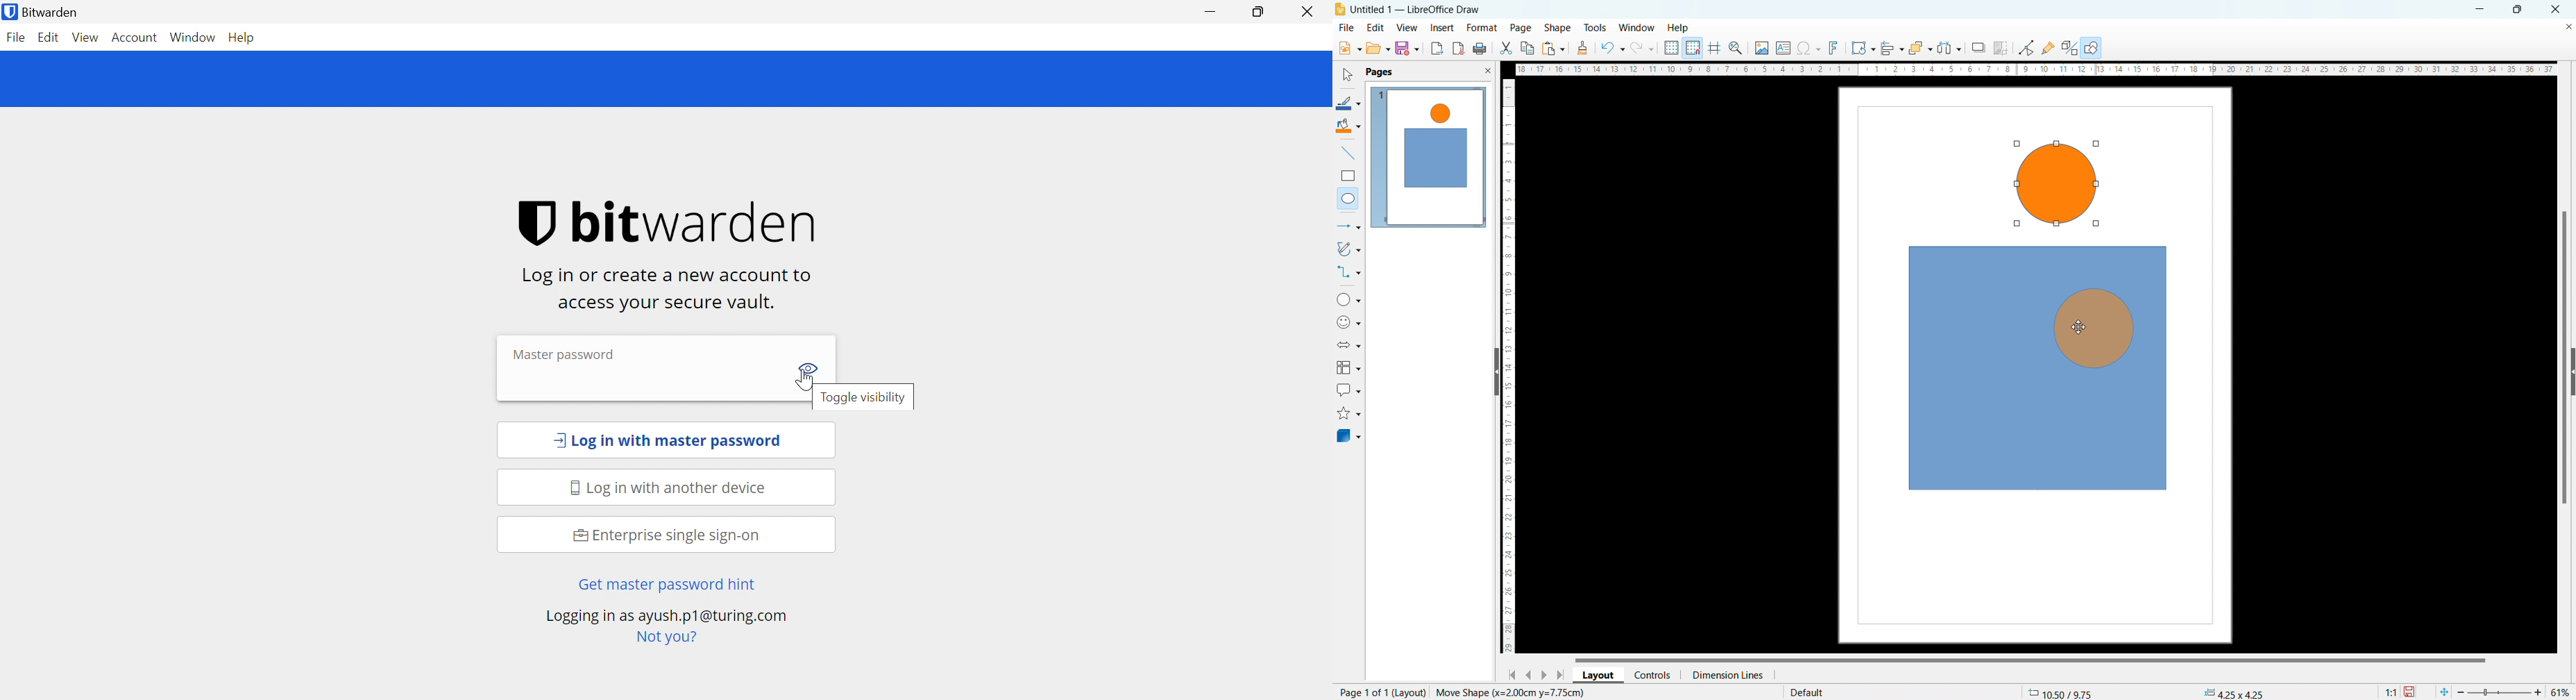 The image size is (2576, 700). What do you see at coordinates (1213, 11) in the screenshot?
I see `Minimize` at bounding box center [1213, 11].